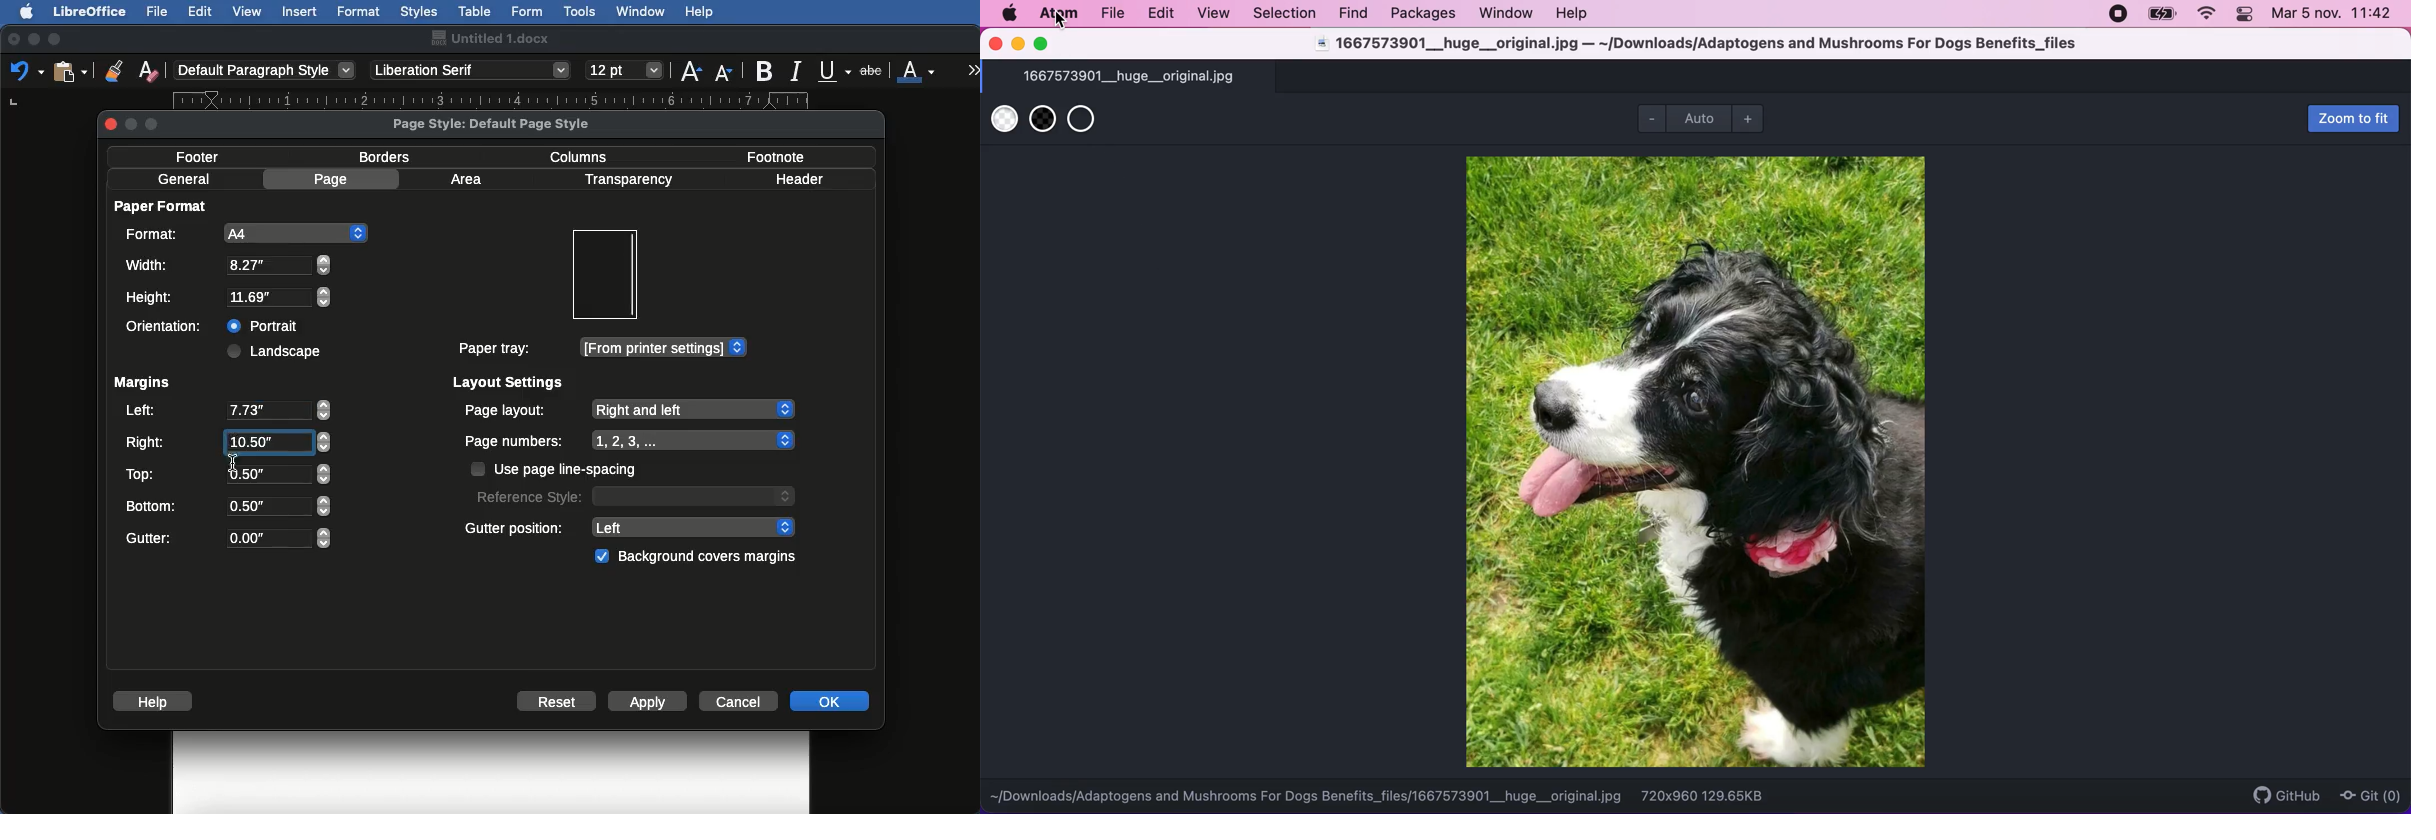 This screenshot has height=840, width=2436. What do you see at coordinates (630, 441) in the screenshot?
I see `Page numbers` at bounding box center [630, 441].